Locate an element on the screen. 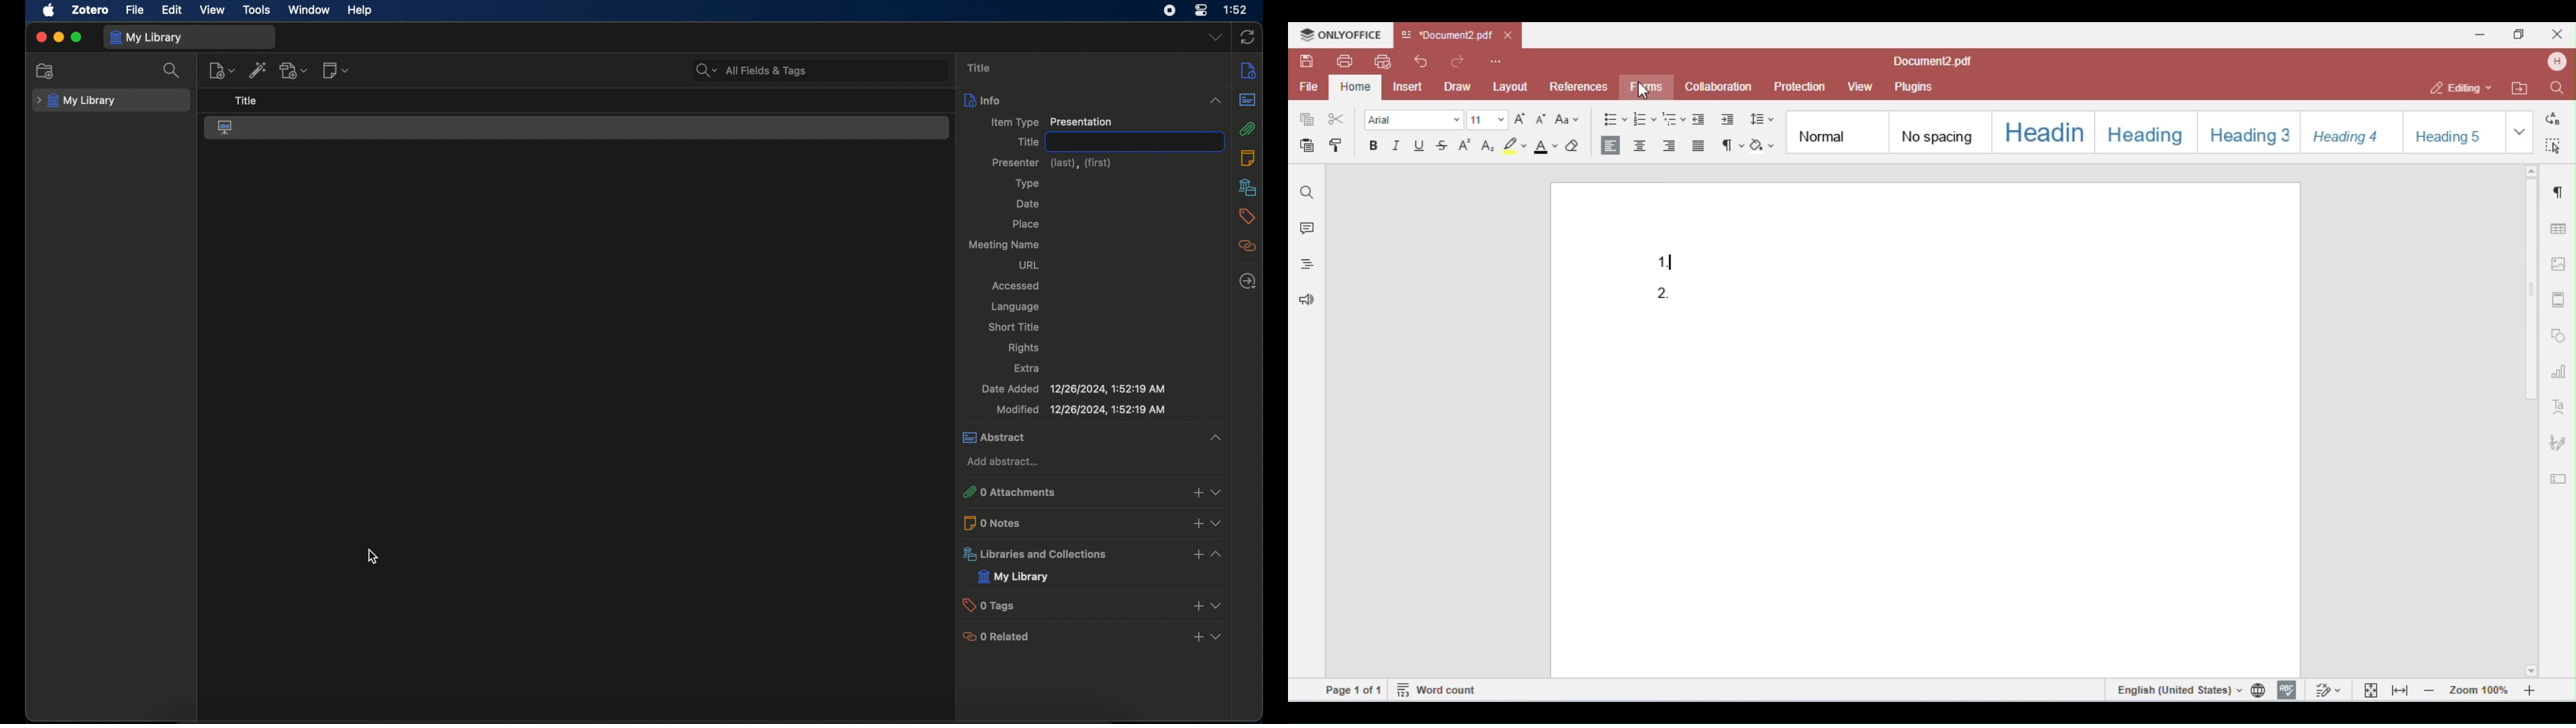 This screenshot has height=728, width=2576. help is located at coordinates (360, 9).